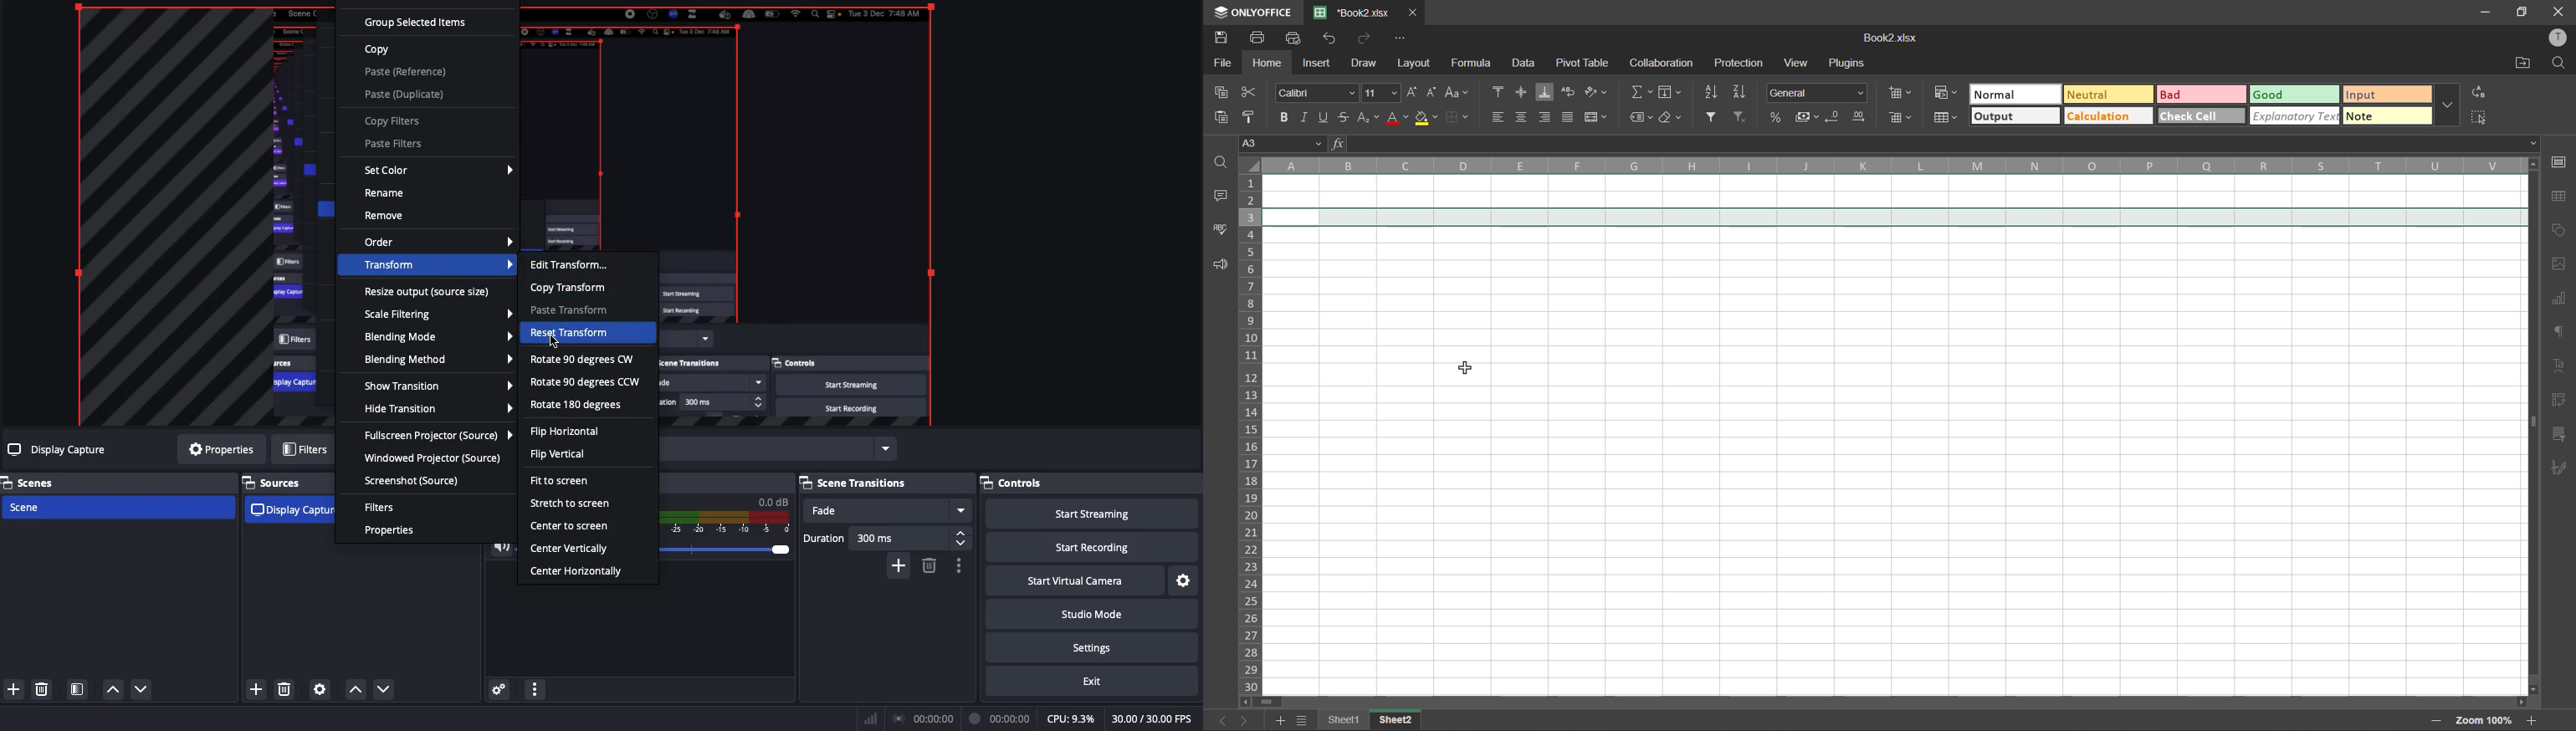 Image resolution: width=2576 pixels, height=756 pixels. What do you see at coordinates (1222, 119) in the screenshot?
I see `paste` at bounding box center [1222, 119].